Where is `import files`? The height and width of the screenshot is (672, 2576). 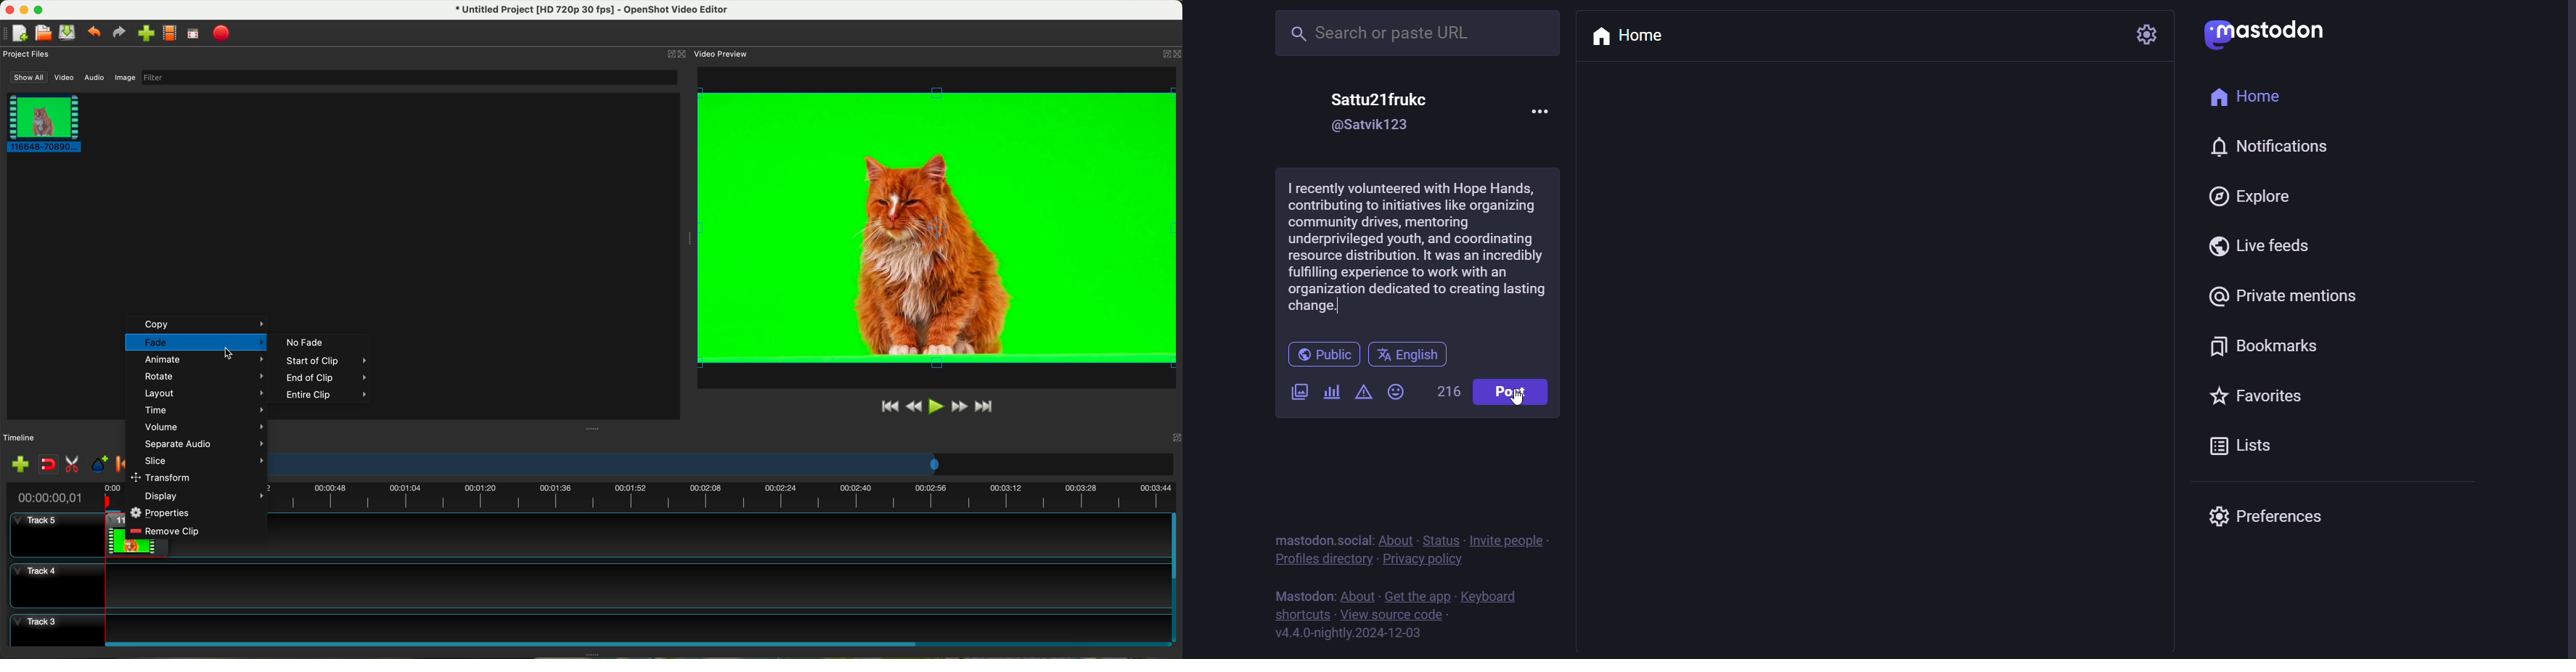 import files is located at coordinates (20, 465).